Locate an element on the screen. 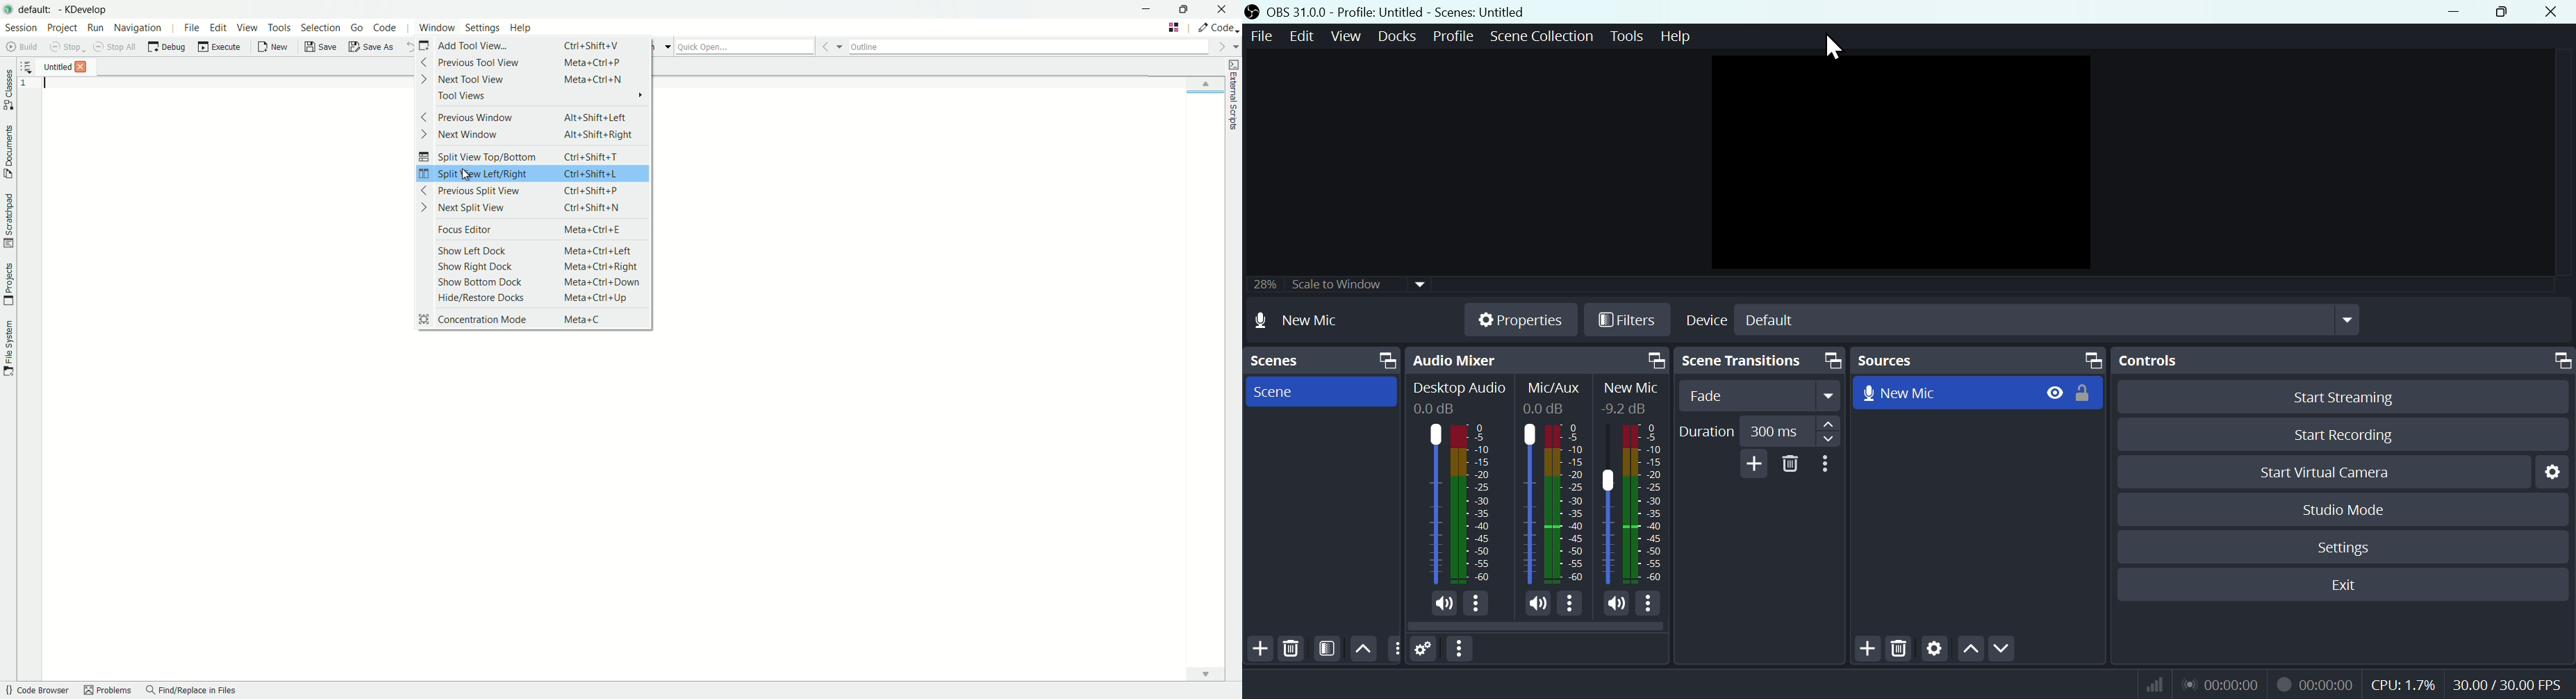 The width and height of the screenshot is (2576, 700). Frame Per Second is located at coordinates (2507, 686).